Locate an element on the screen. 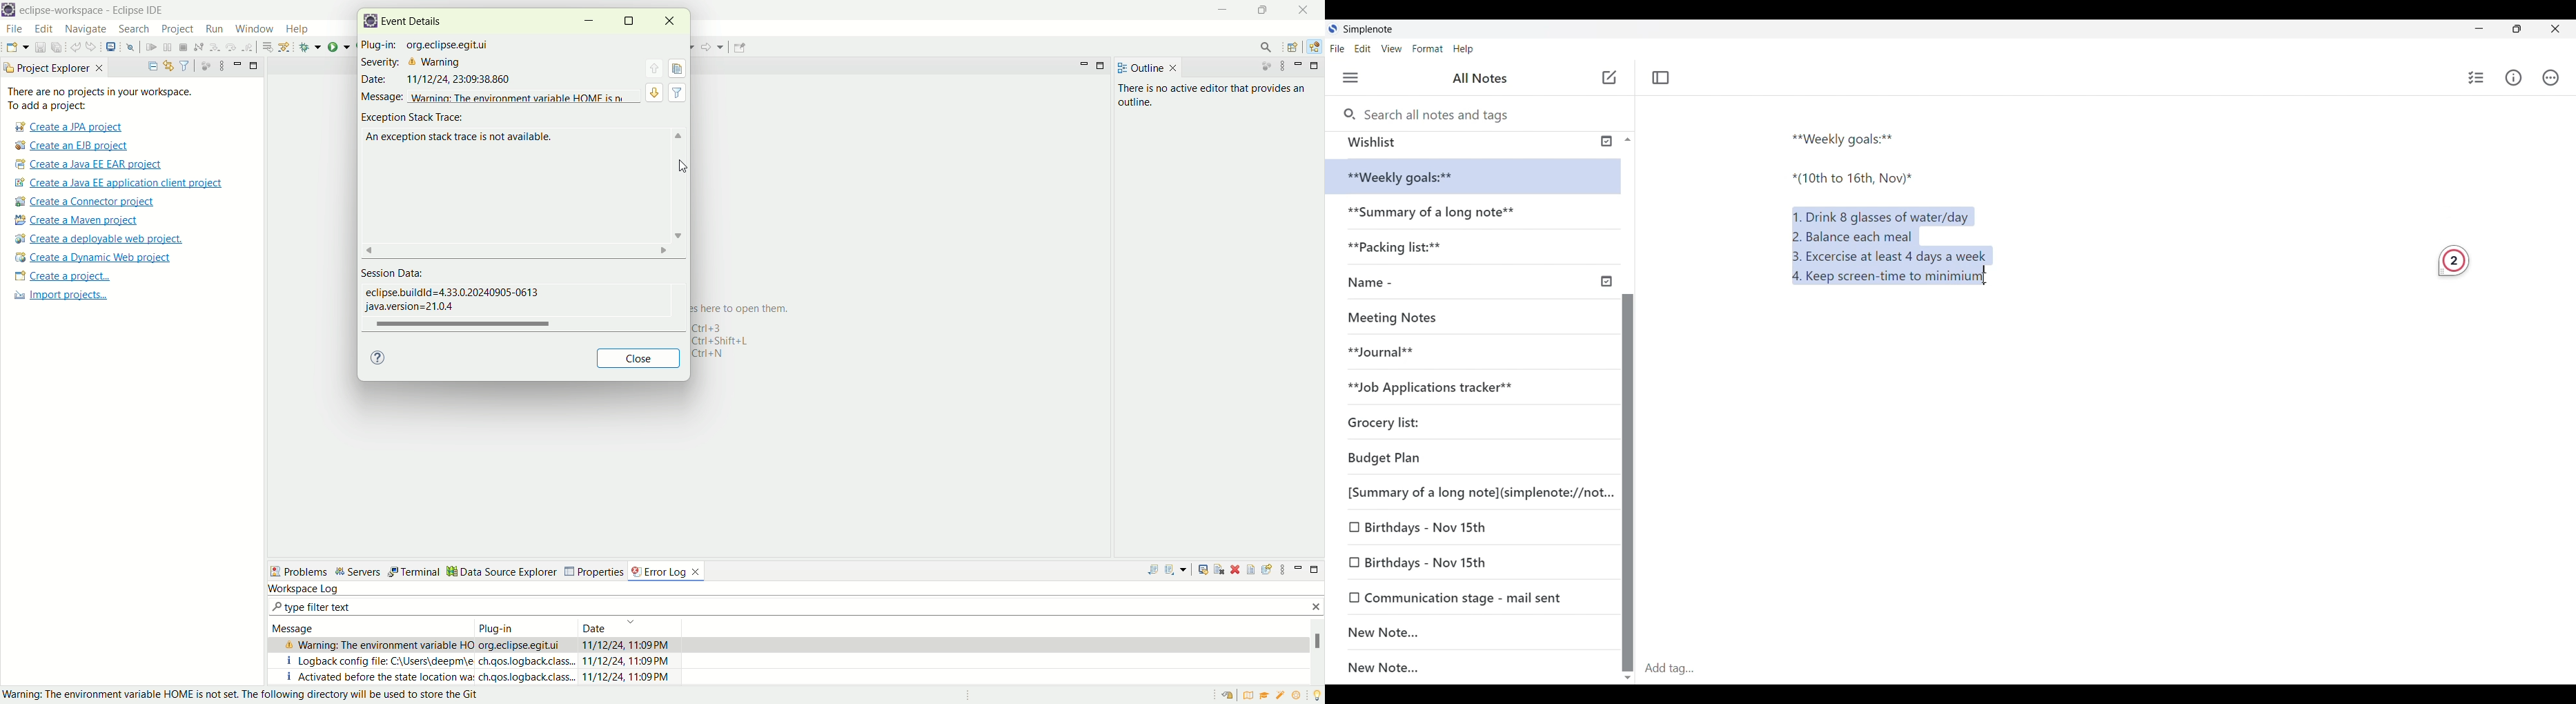  create a dynamic web project is located at coordinates (93, 258).